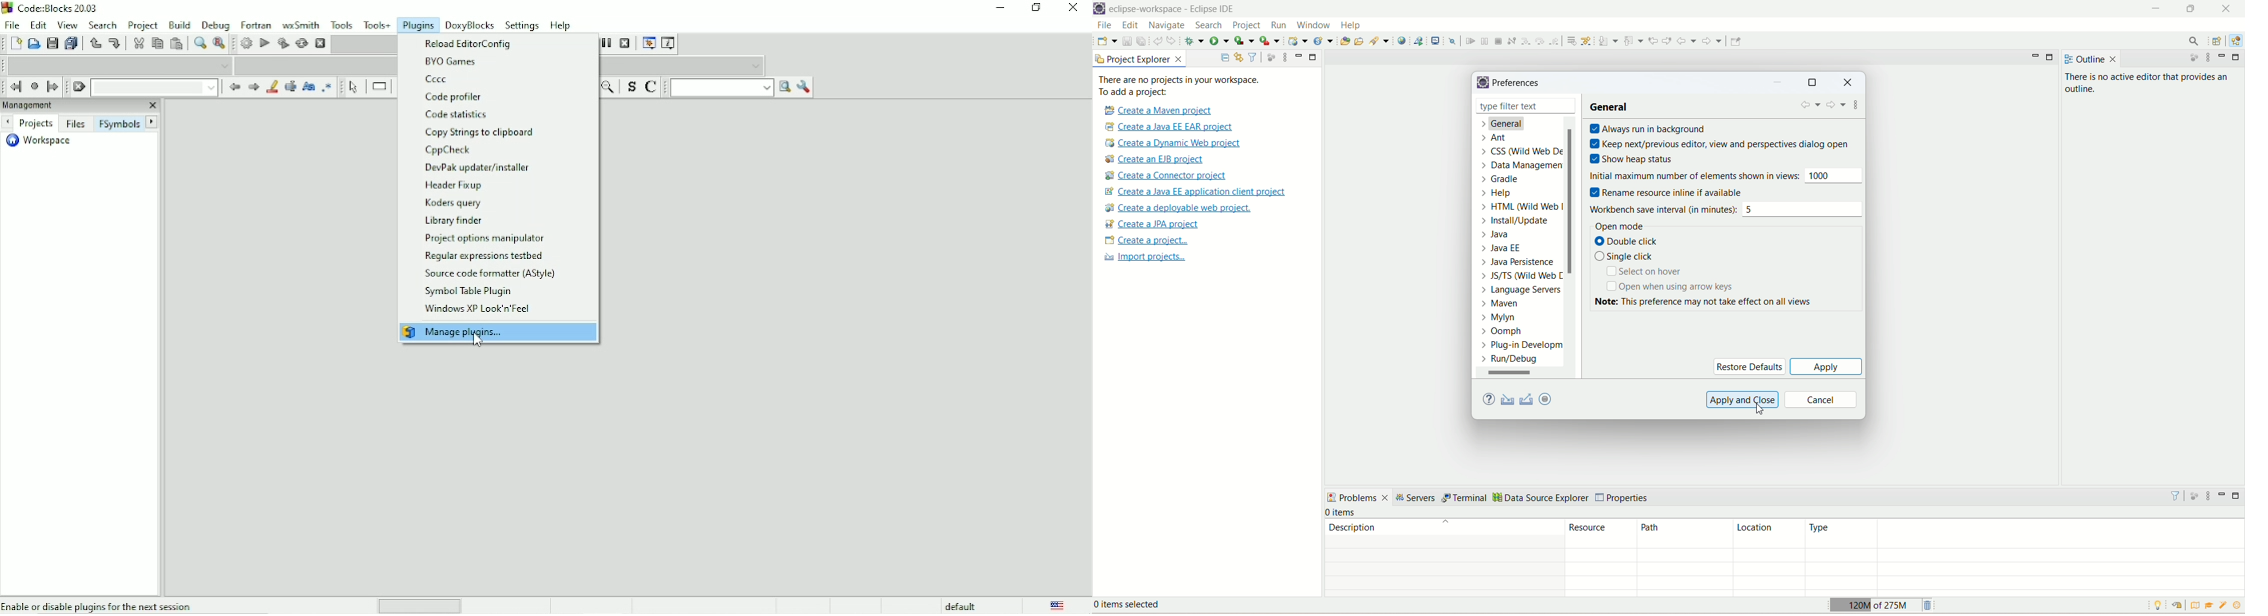 This screenshot has height=616, width=2268. Describe the element at coordinates (53, 87) in the screenshot. I see `Jump forward` at that location.